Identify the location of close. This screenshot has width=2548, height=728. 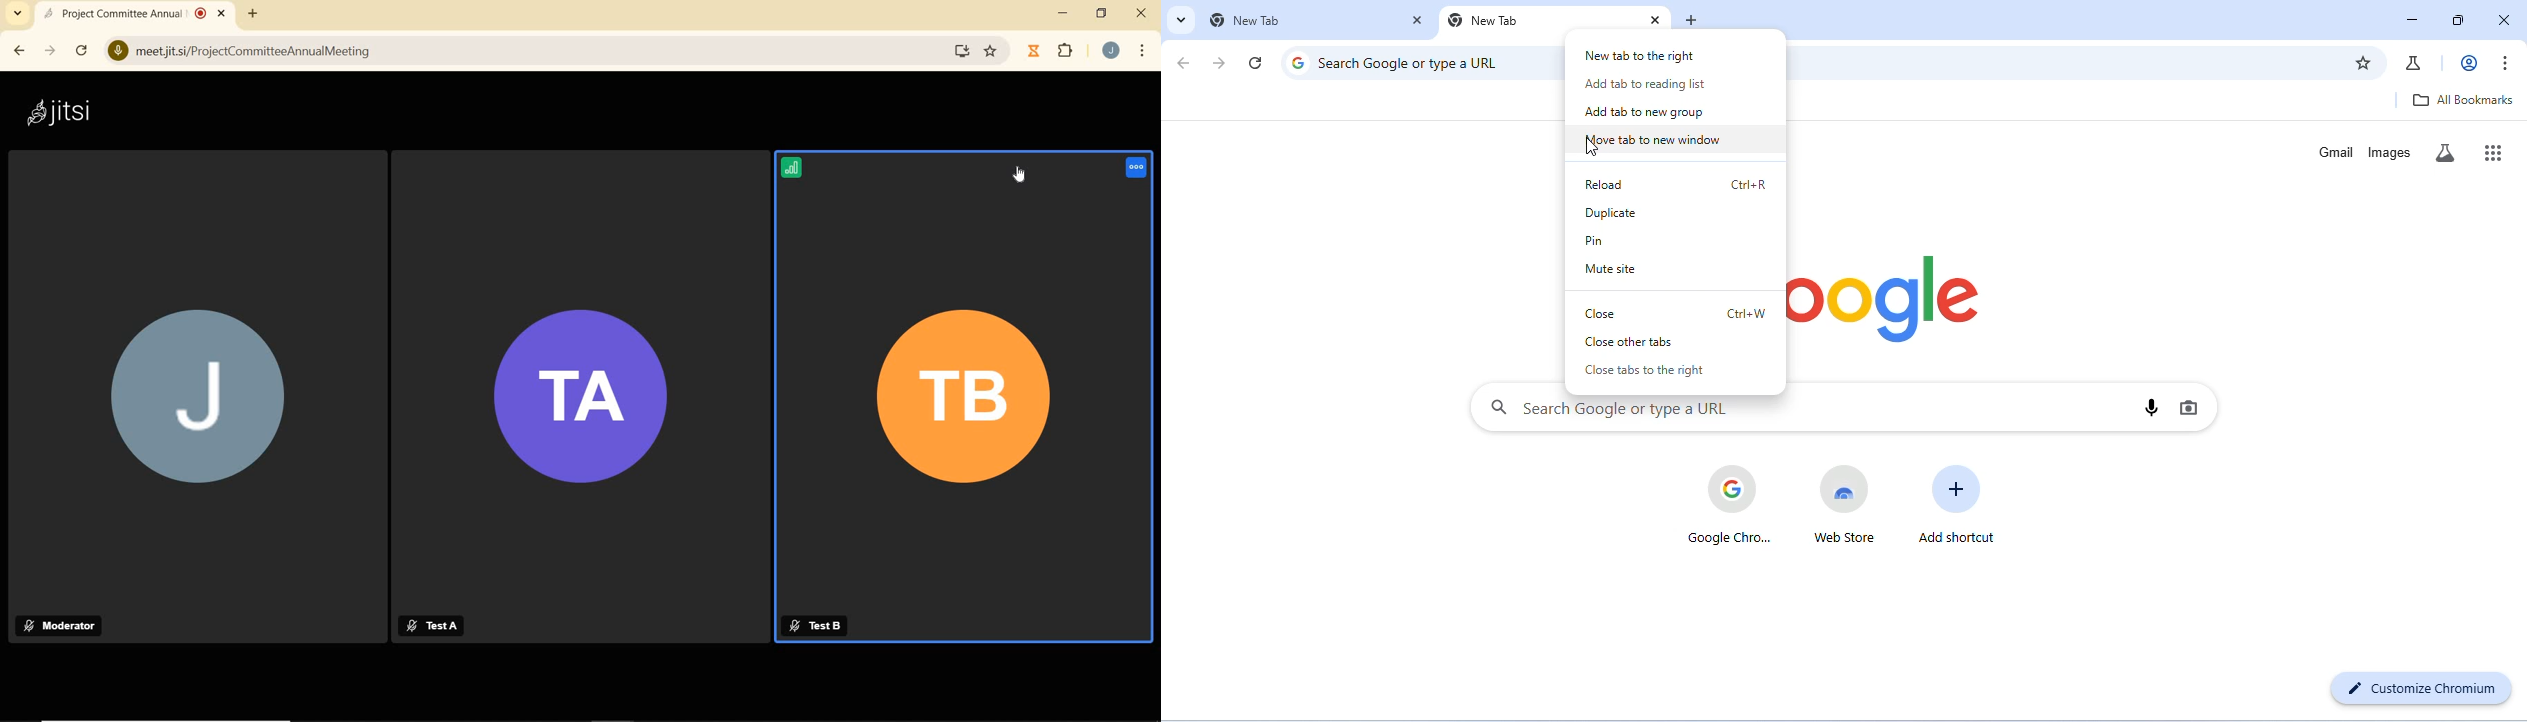
(1677, 312).